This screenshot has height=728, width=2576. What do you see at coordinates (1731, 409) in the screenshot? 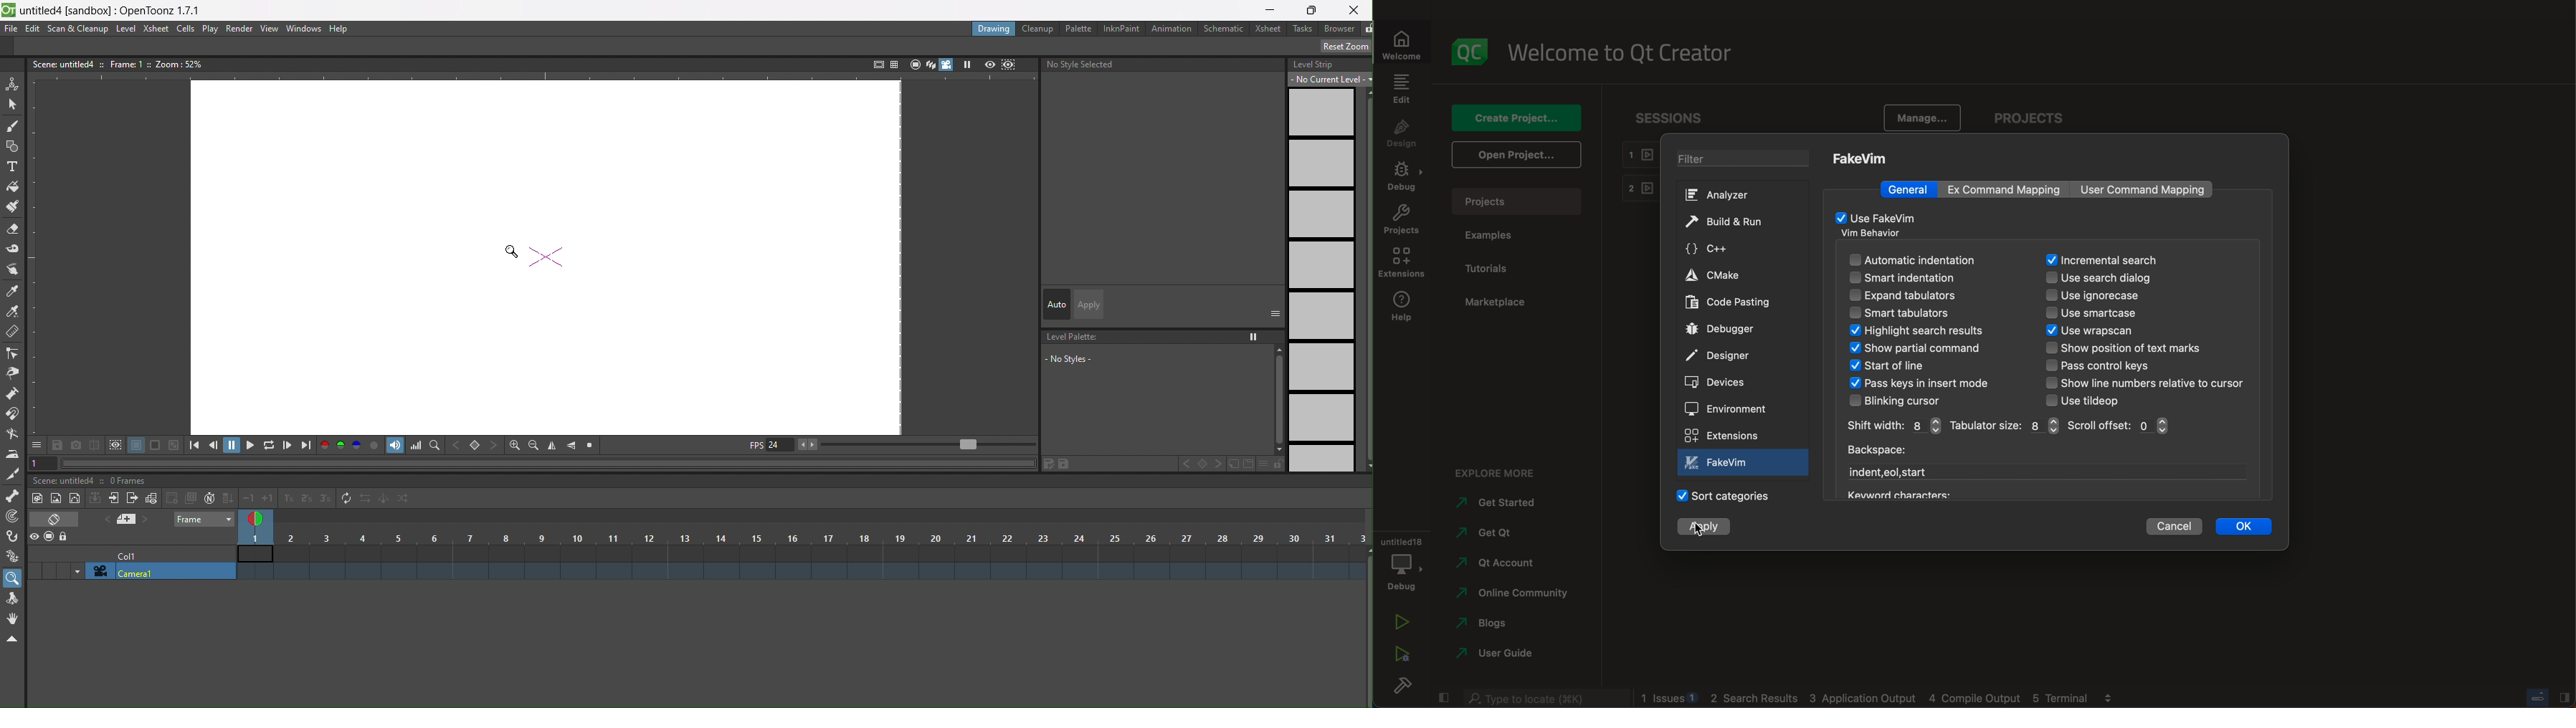
I see `environment` at bounding box center [1731, 409].